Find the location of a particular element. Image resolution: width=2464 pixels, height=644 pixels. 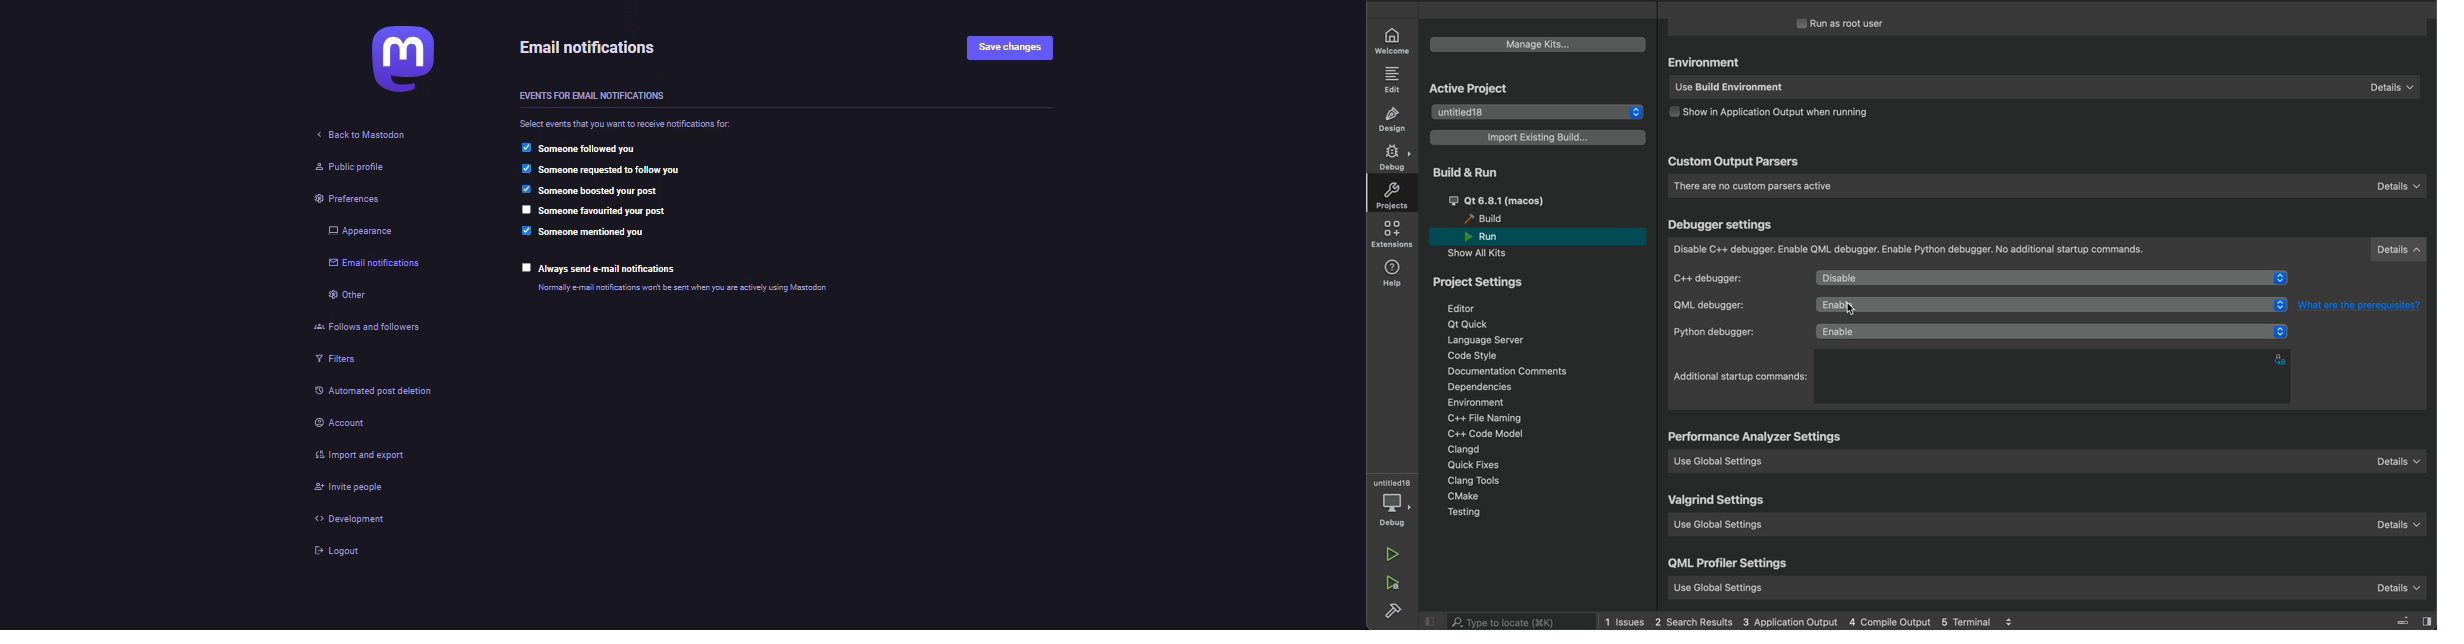

preferences is located at coordinates (331, 202).